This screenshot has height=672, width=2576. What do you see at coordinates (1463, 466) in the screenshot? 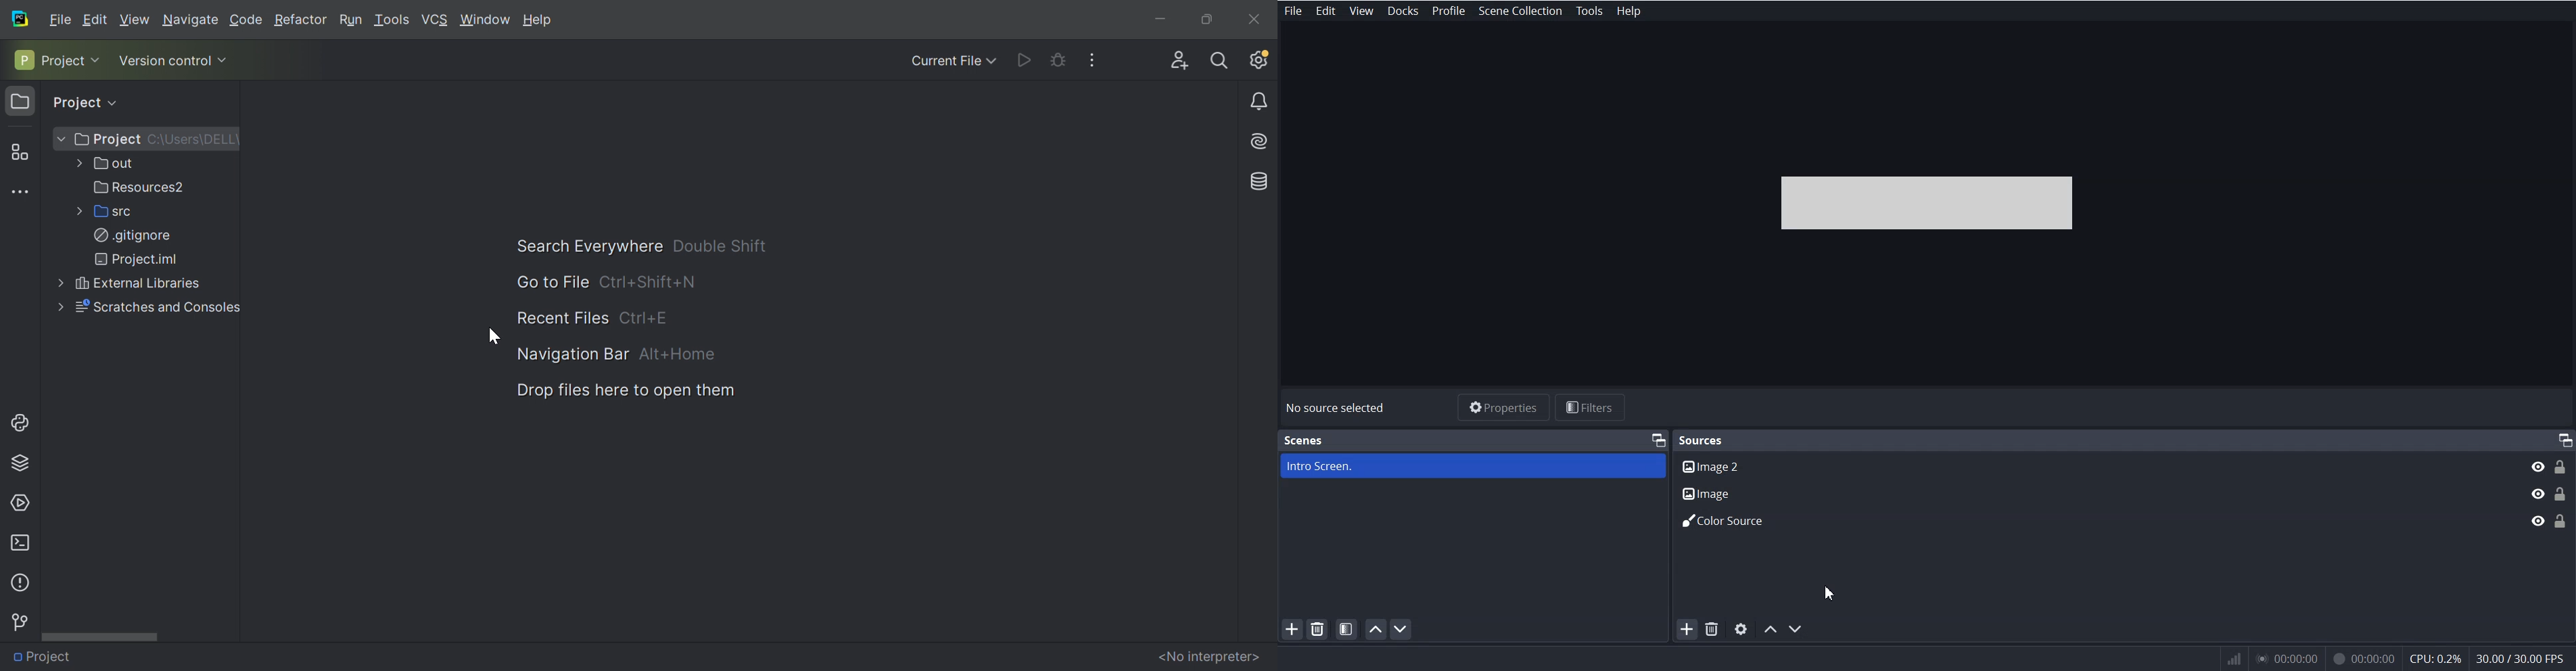
I see `Intro Screen` at bounding box center [1463, 466].